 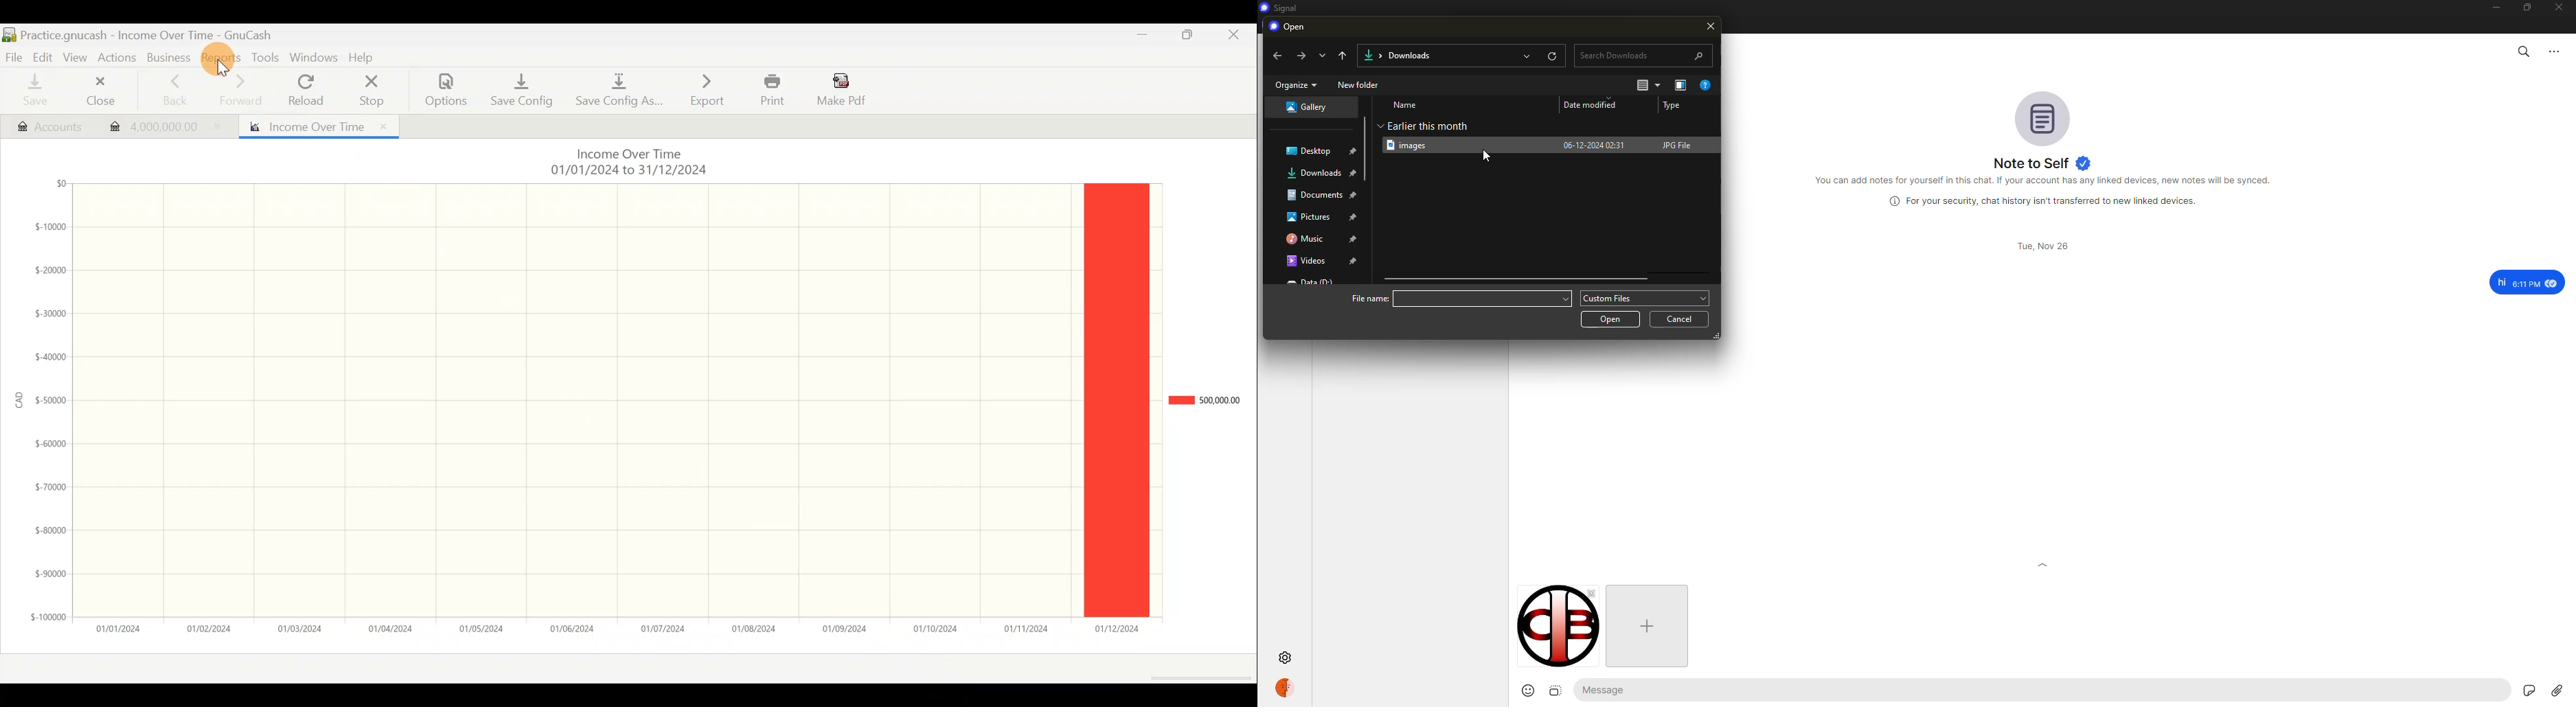 What do you see at coordinates (1235, 37) in the screenshot?
I see `Close` at bounding box center [1235, 37].